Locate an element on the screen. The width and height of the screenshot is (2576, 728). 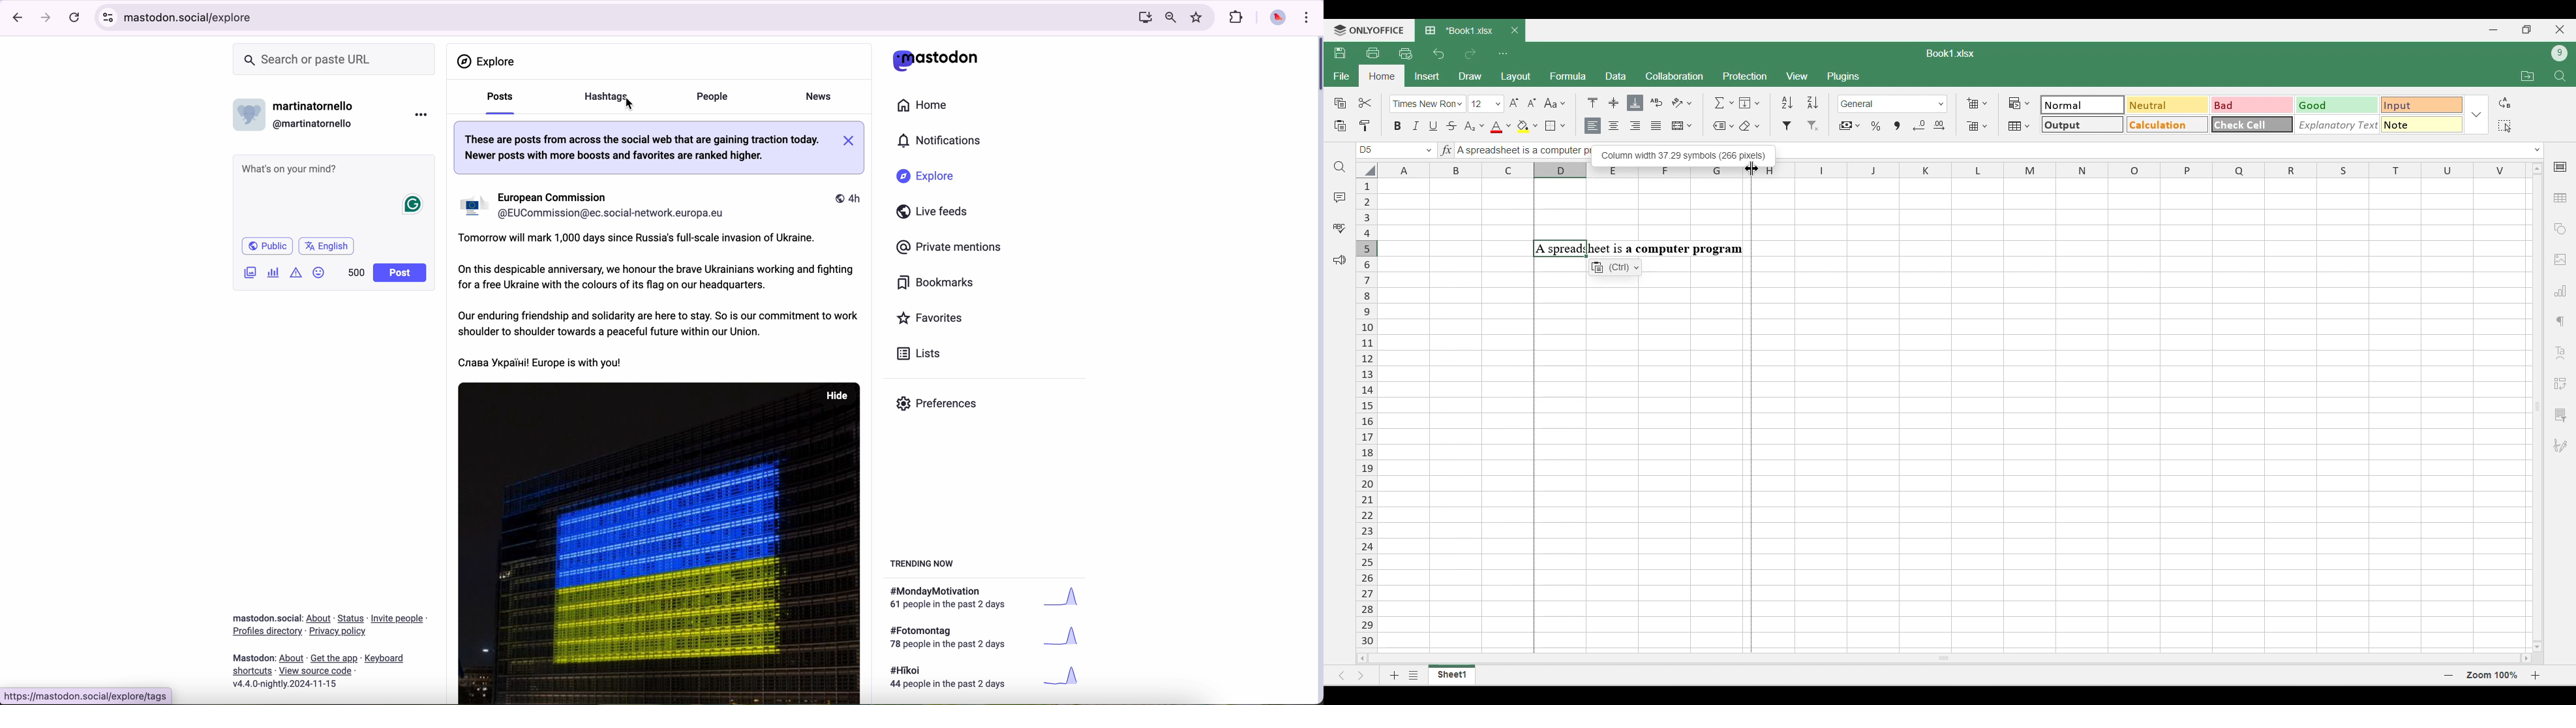
graph is located at coordinates (1069, 599).